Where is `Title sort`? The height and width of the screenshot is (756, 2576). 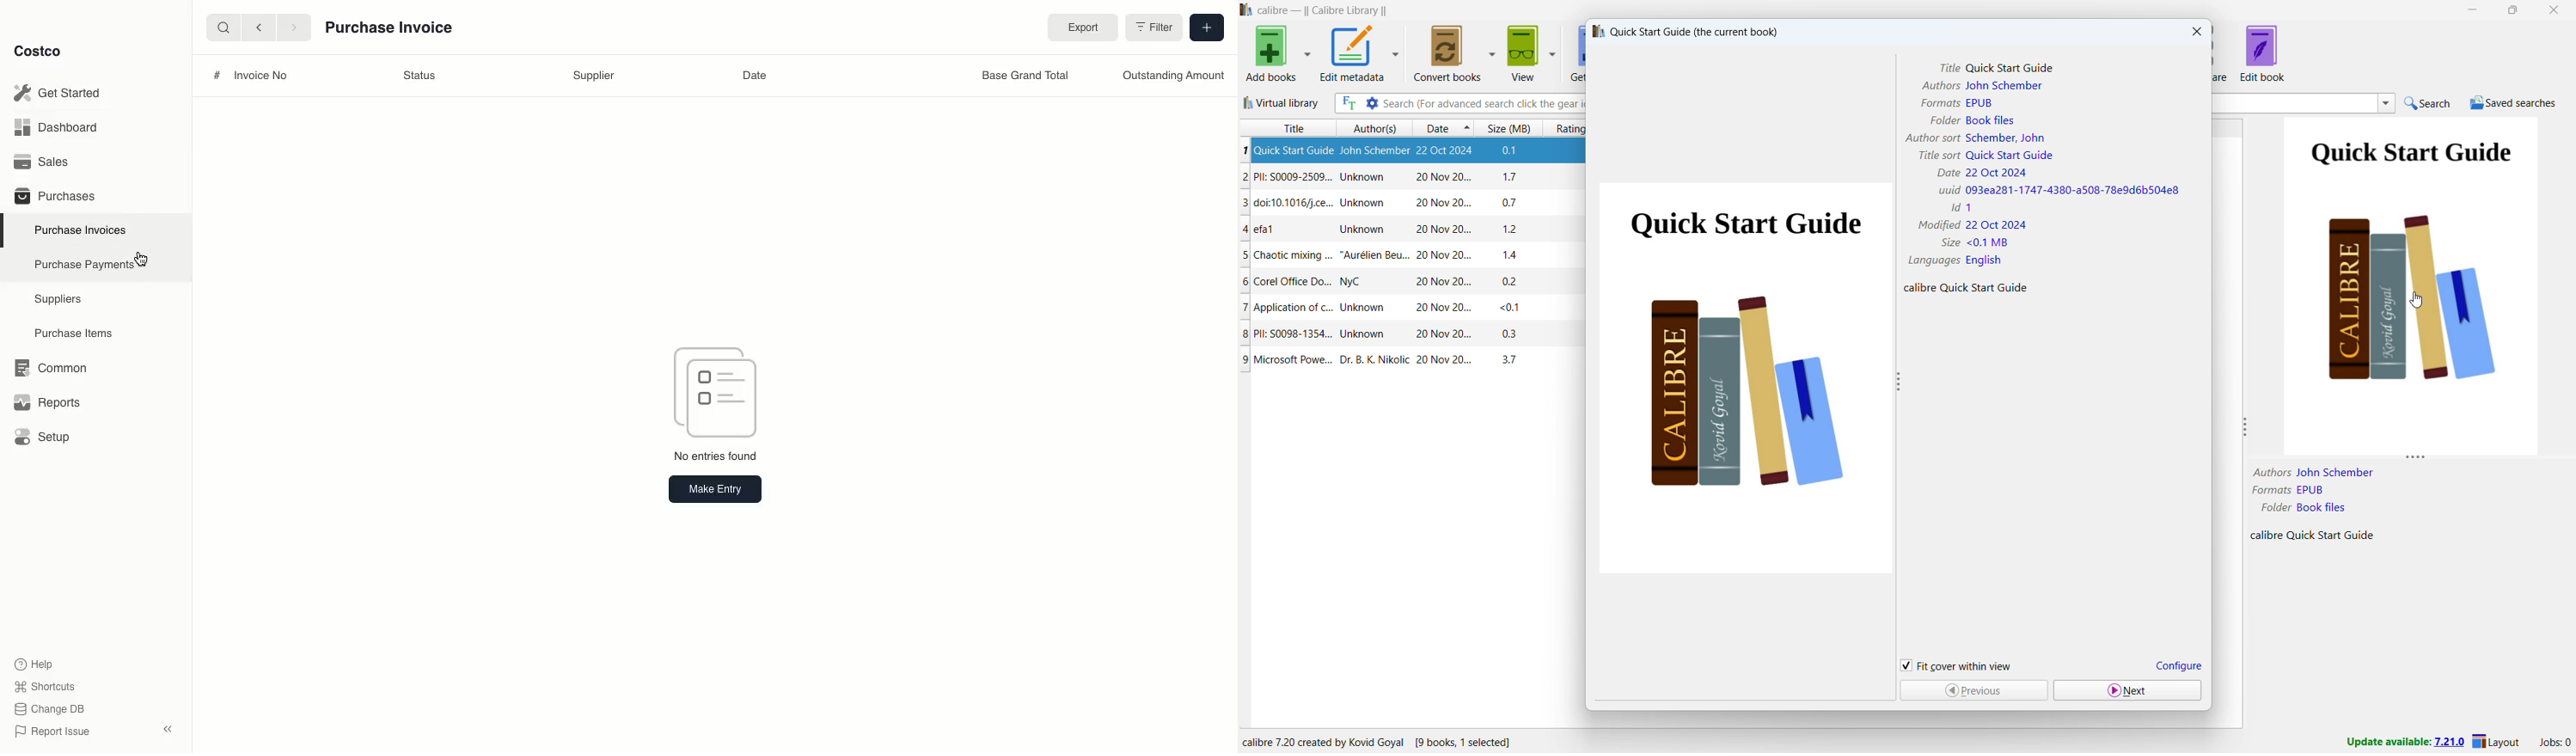 Title sort is located at coordinates (1938, 155).